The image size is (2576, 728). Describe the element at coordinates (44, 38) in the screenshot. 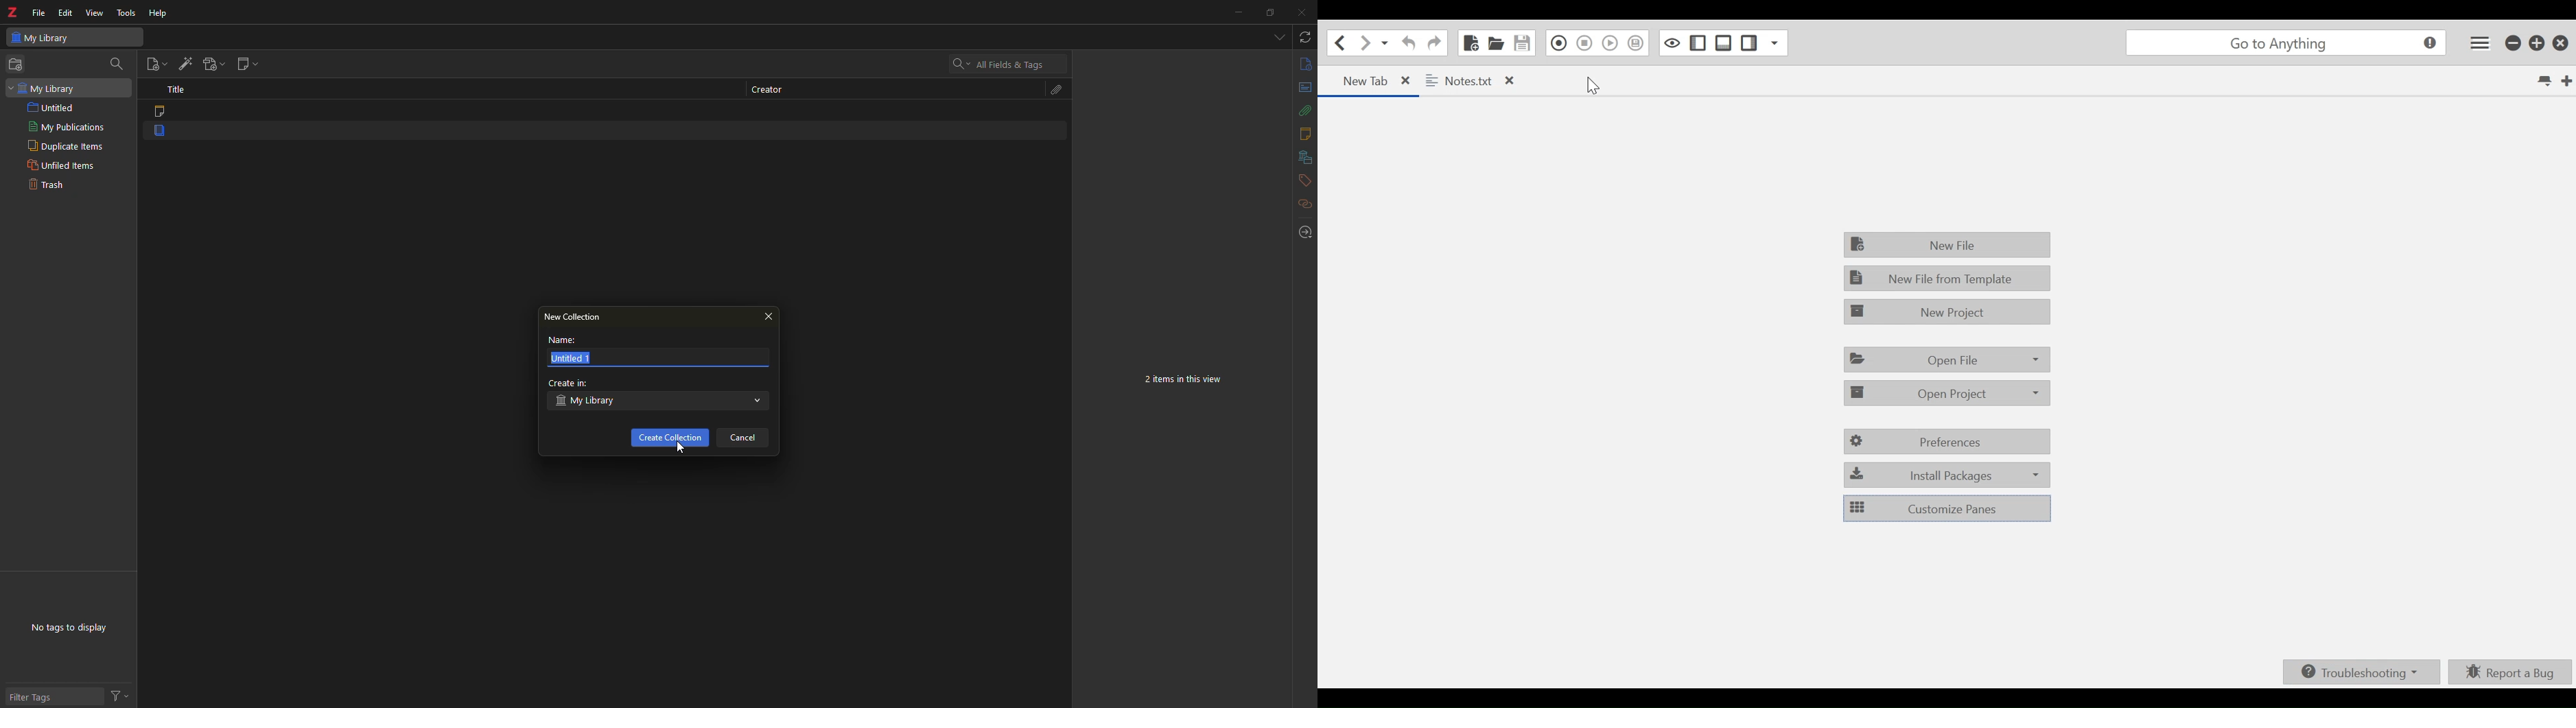

I see `my library` at that location.